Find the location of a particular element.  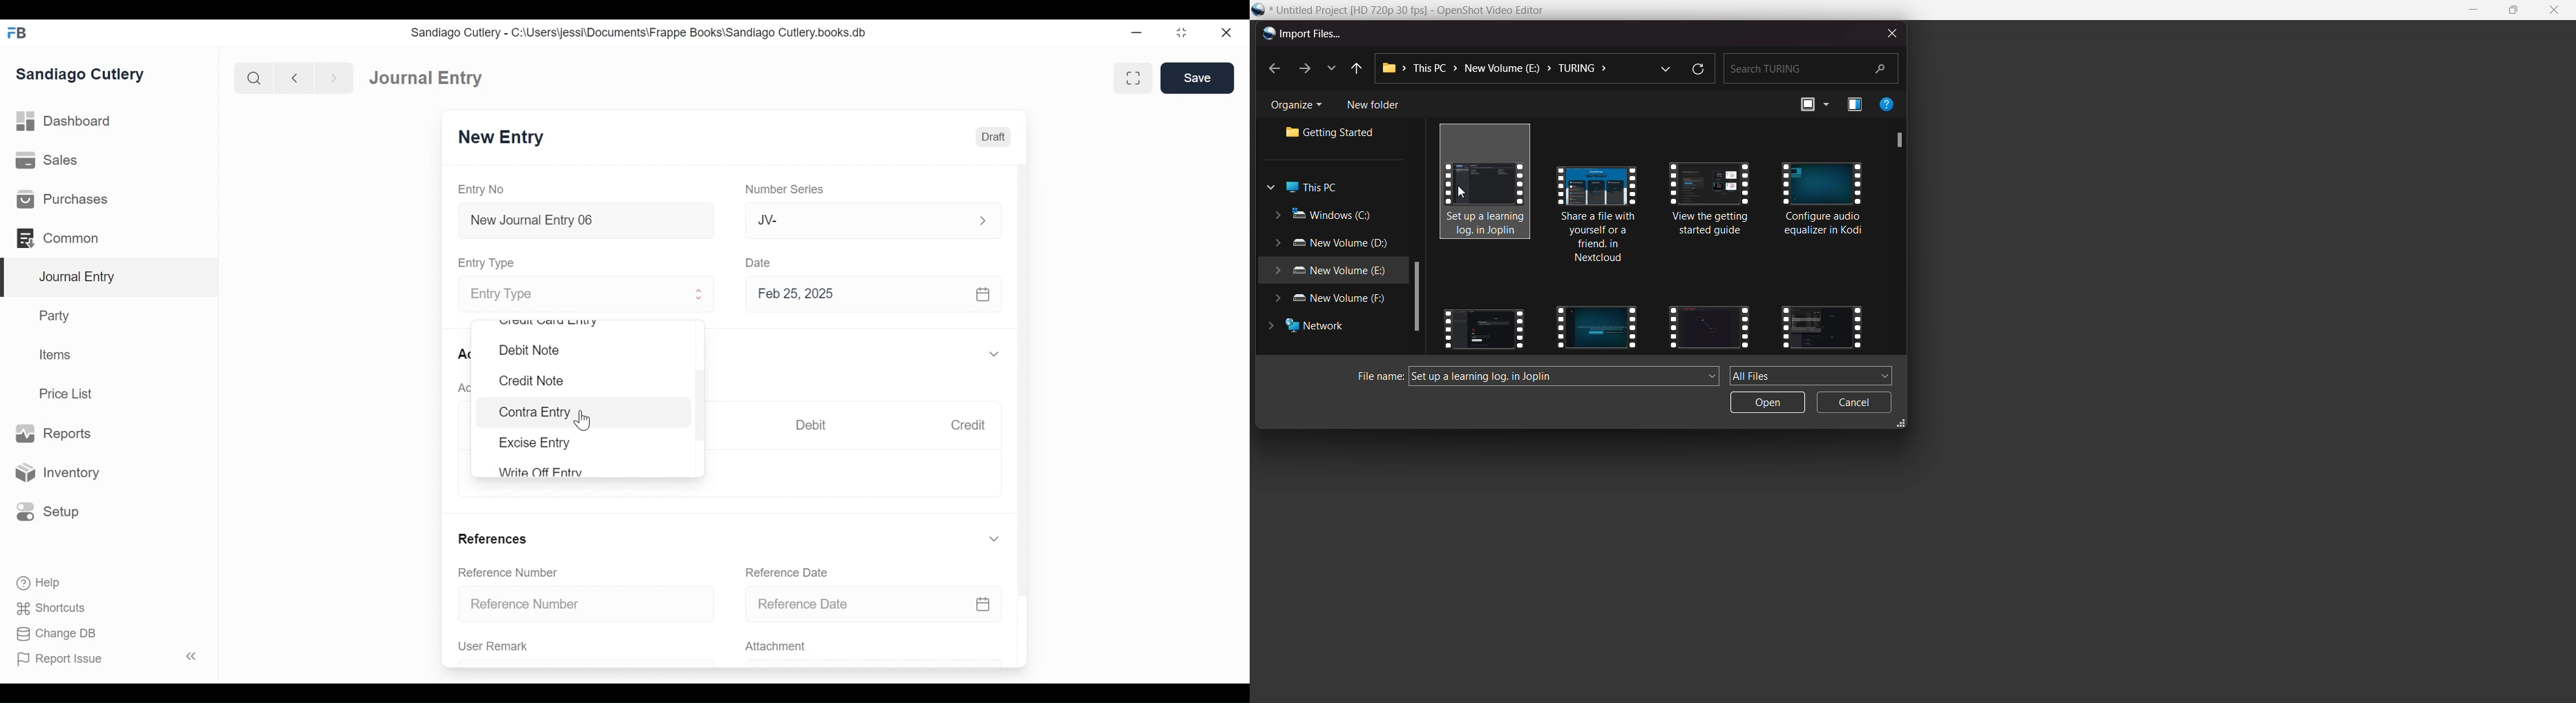

scroll bar is located at coordinates (1416, 298).